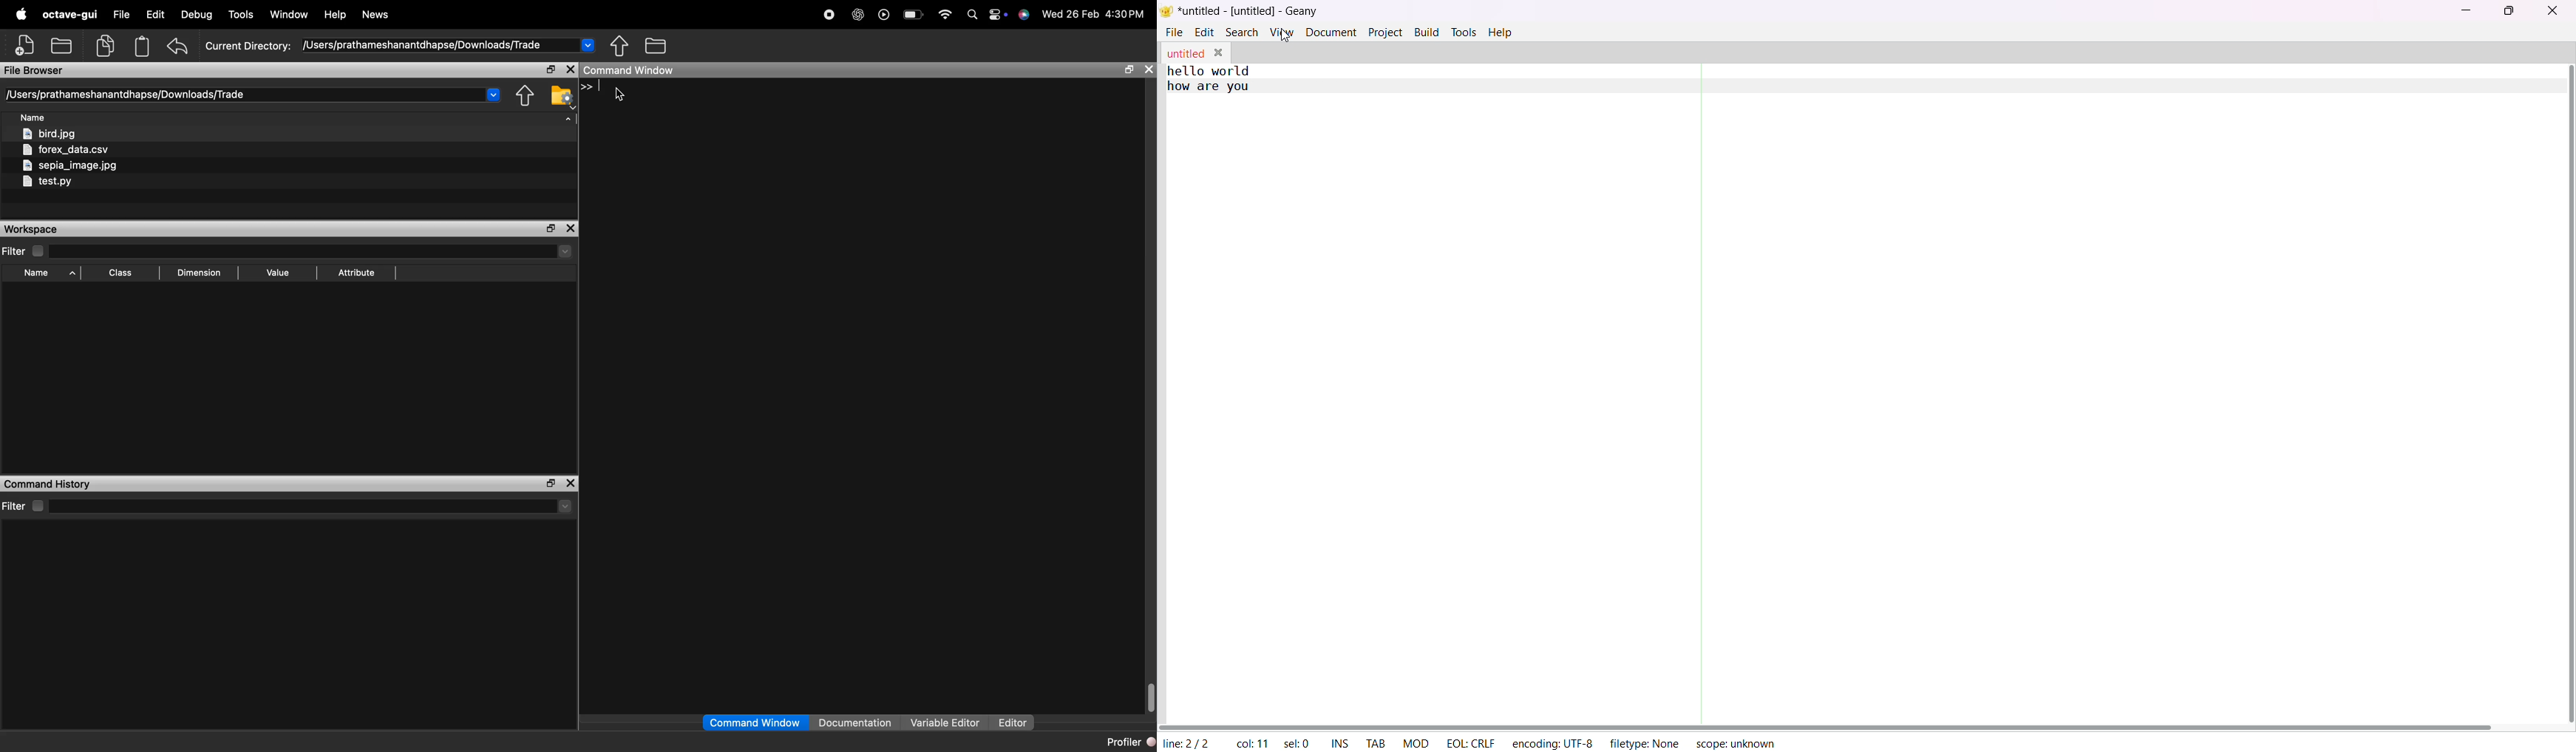  What do you see at coordinates (142, 46) in the screenshot?
I see `Clipboard ` at bounding box center [142, 46].